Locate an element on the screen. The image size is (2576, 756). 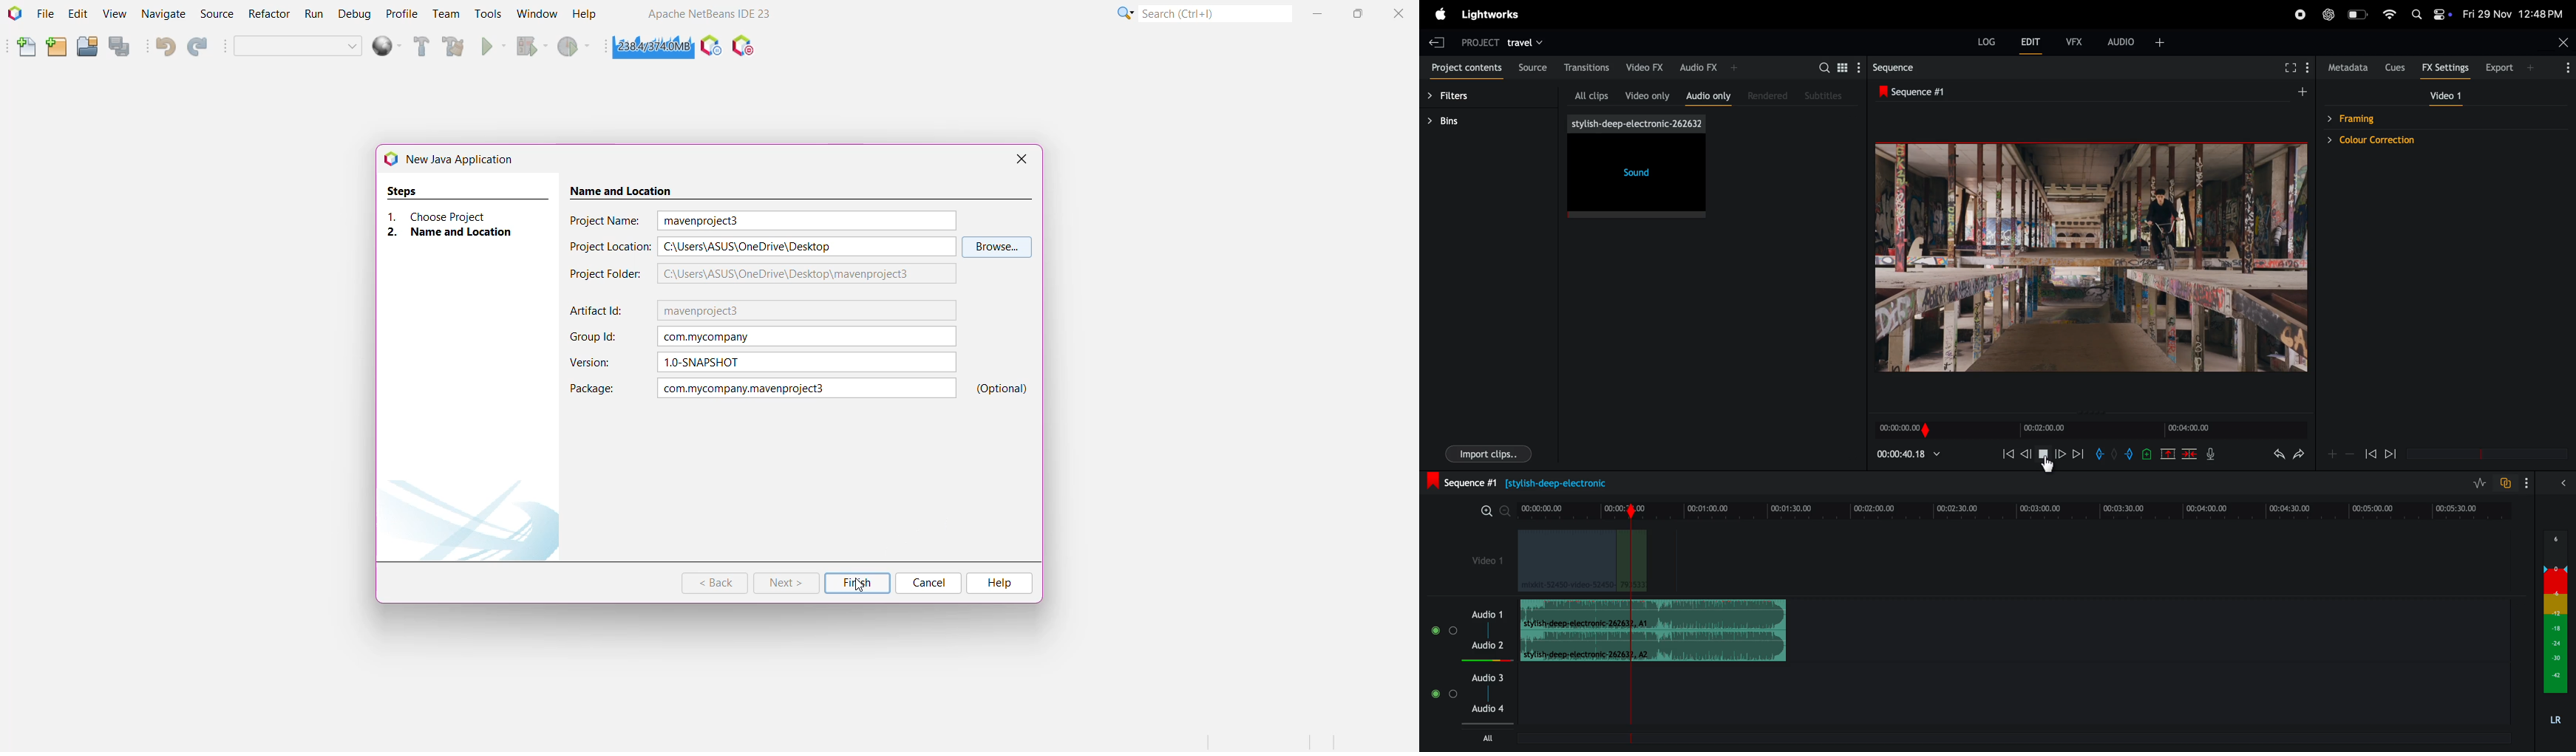
audio. clip is located at coordinates (1653, 615).